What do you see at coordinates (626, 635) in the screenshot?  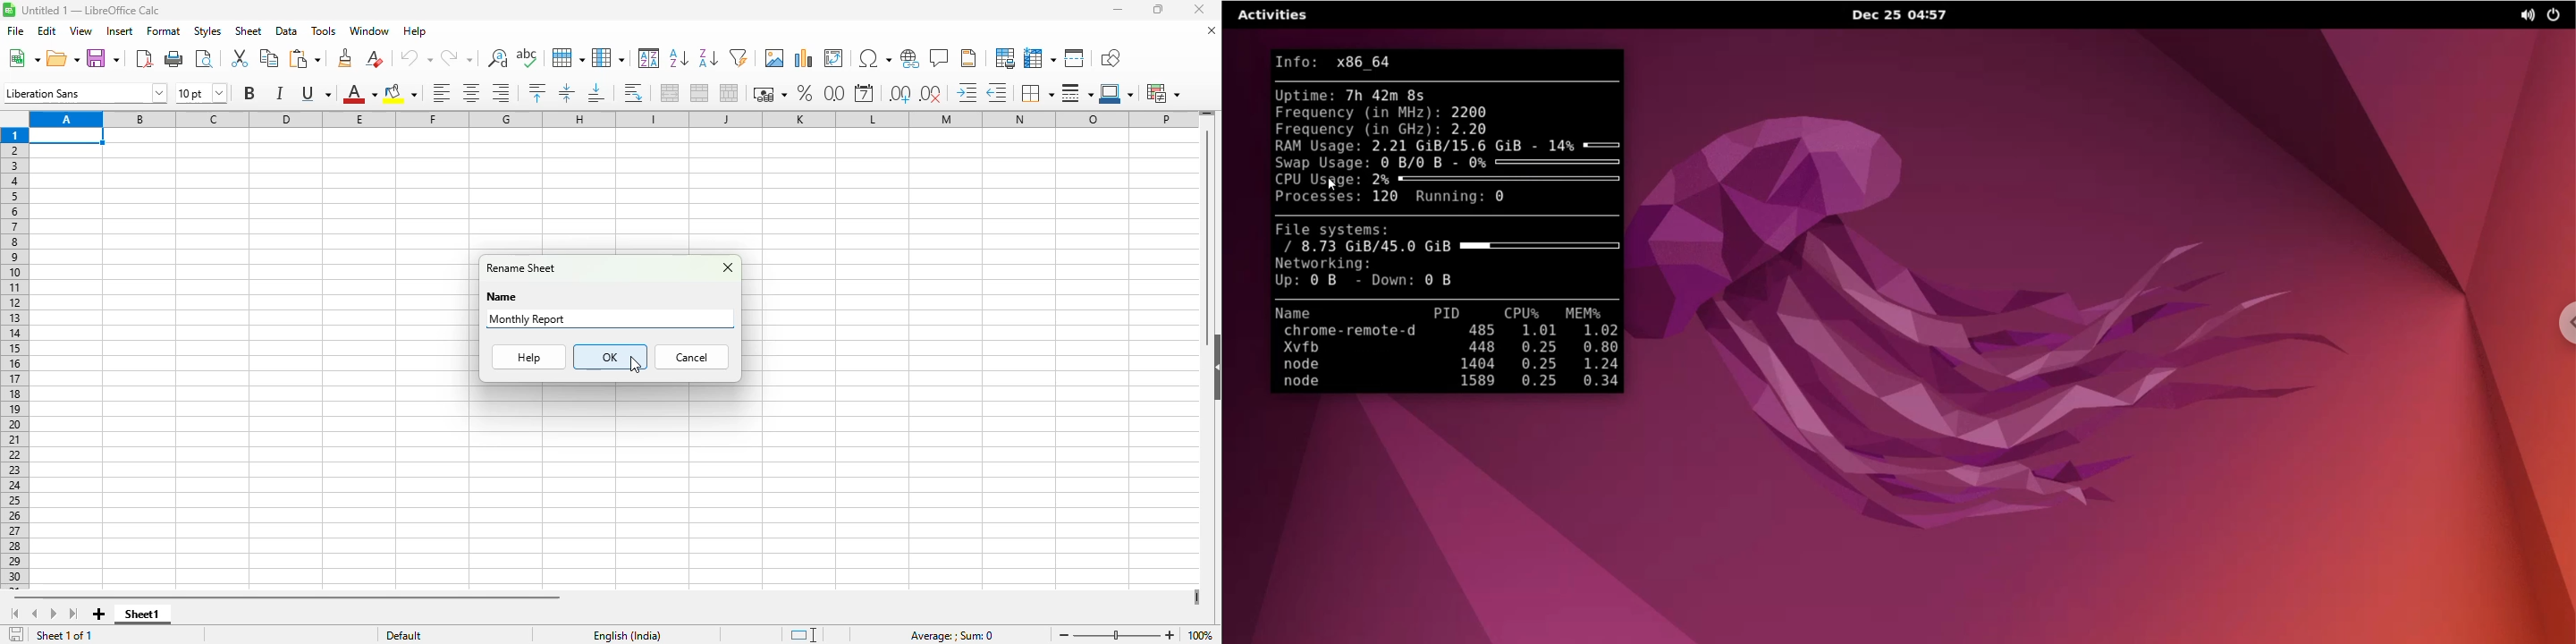 I see `English (India)` at bounding box center [626, 635].